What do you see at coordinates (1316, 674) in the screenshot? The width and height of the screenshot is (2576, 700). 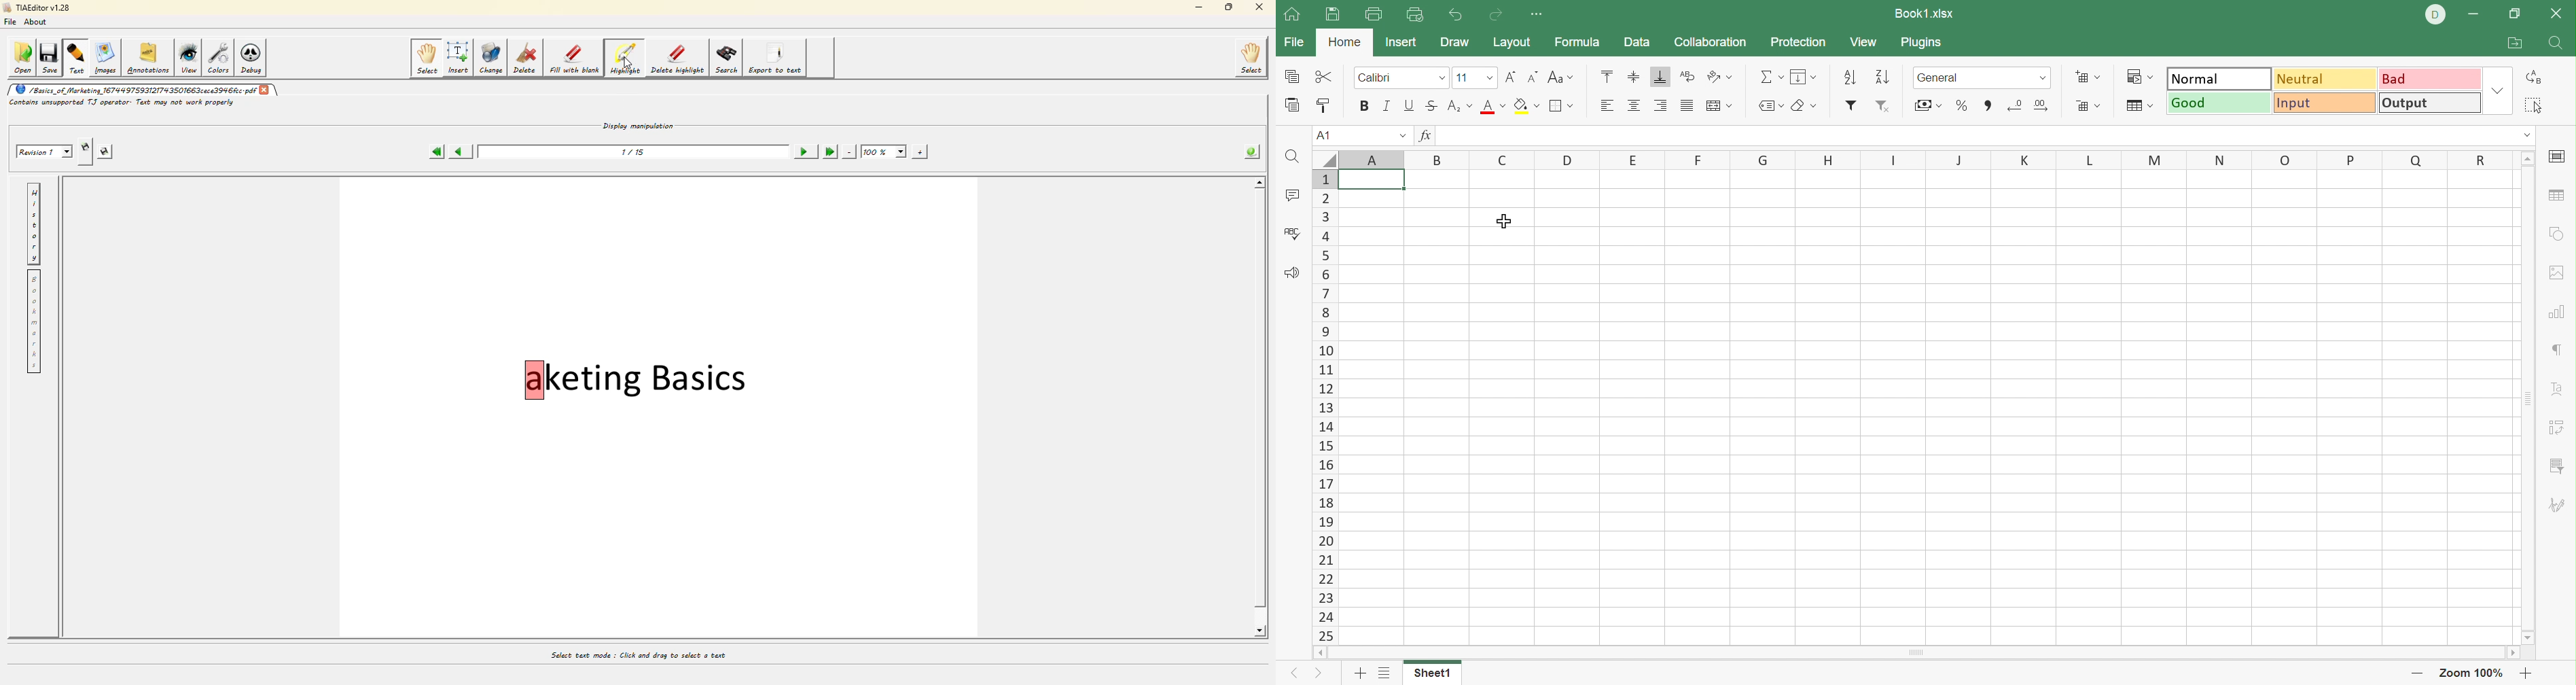 I see `Next` at bounding box center [1316, 674].